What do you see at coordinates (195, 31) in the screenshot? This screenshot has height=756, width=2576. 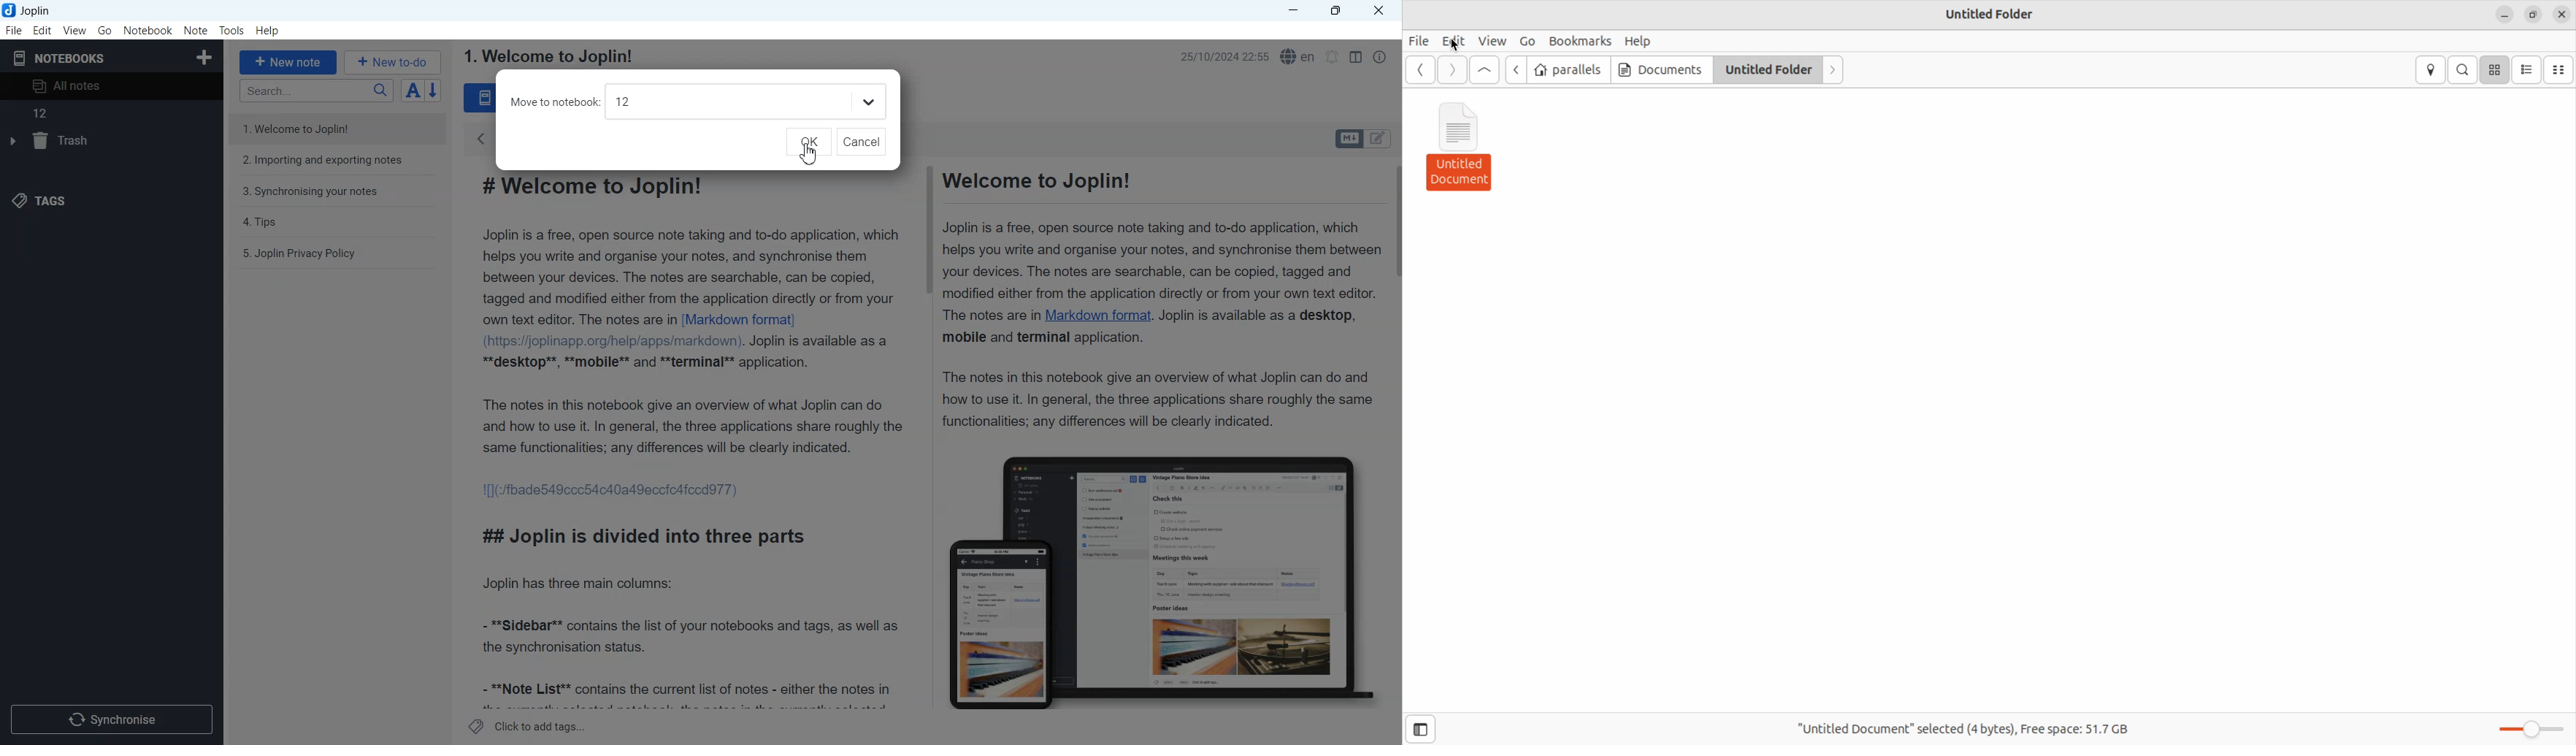 I see `Note` at bounding box center [195, 31].